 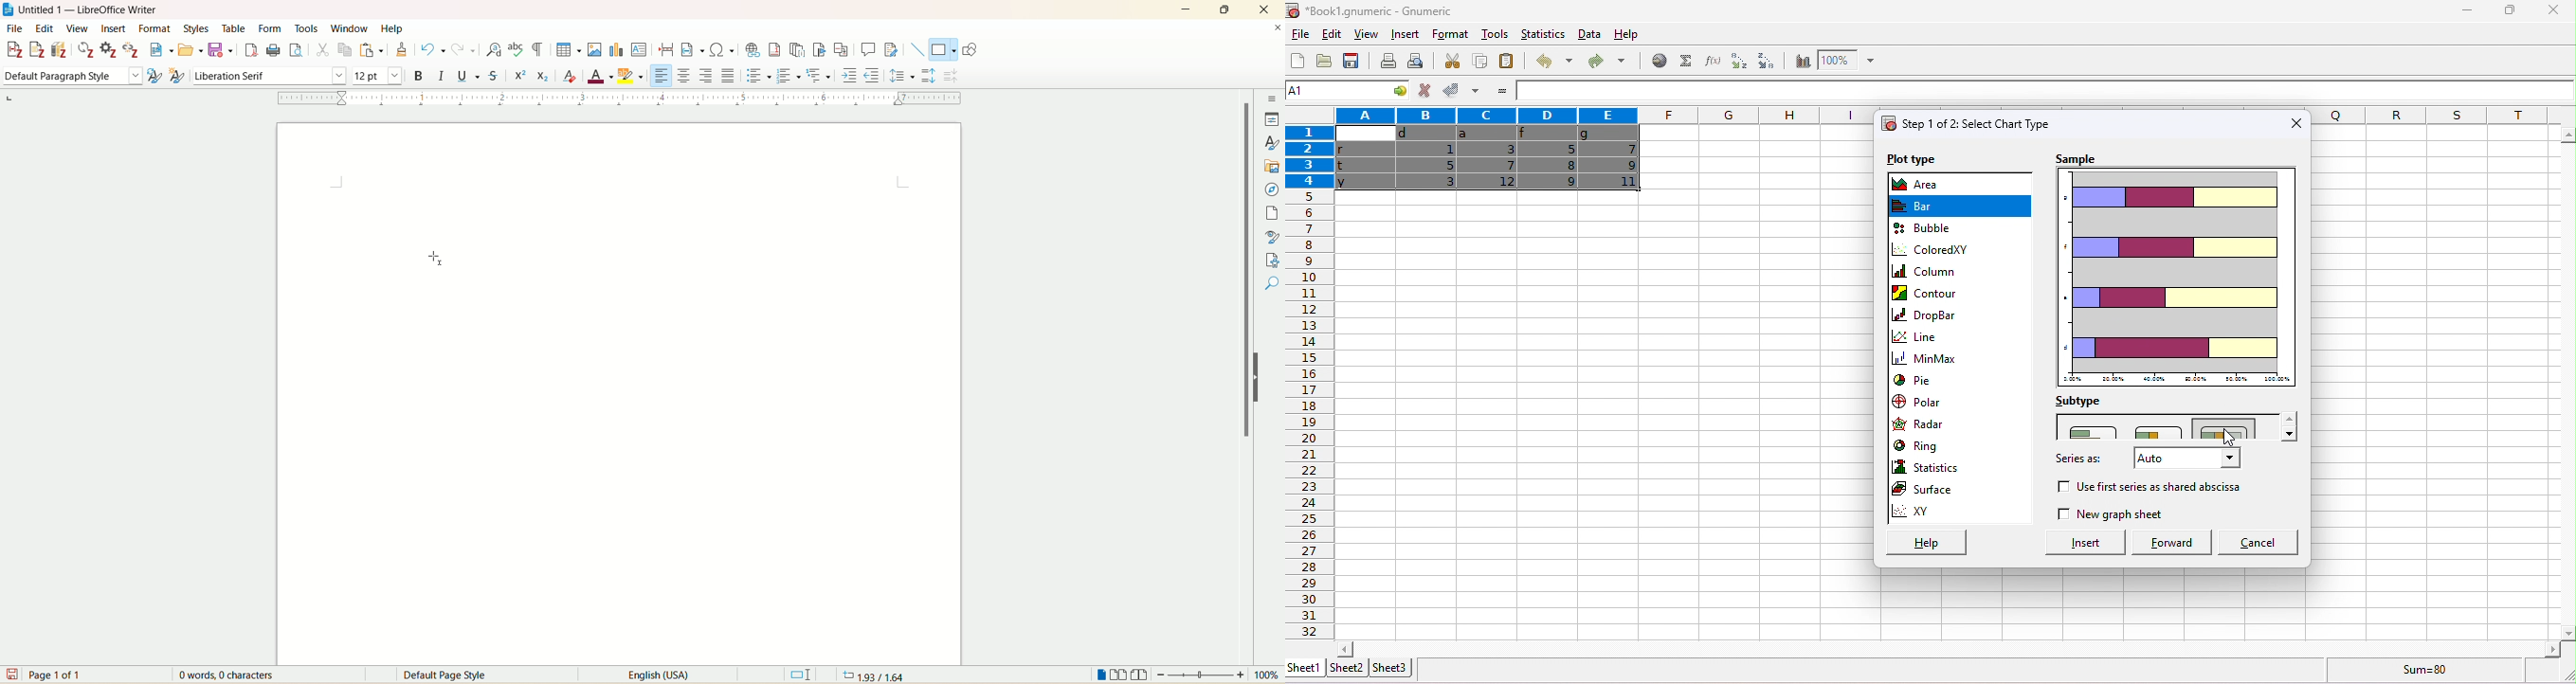 I want to click on maximize, so click(x=1228, y=9).